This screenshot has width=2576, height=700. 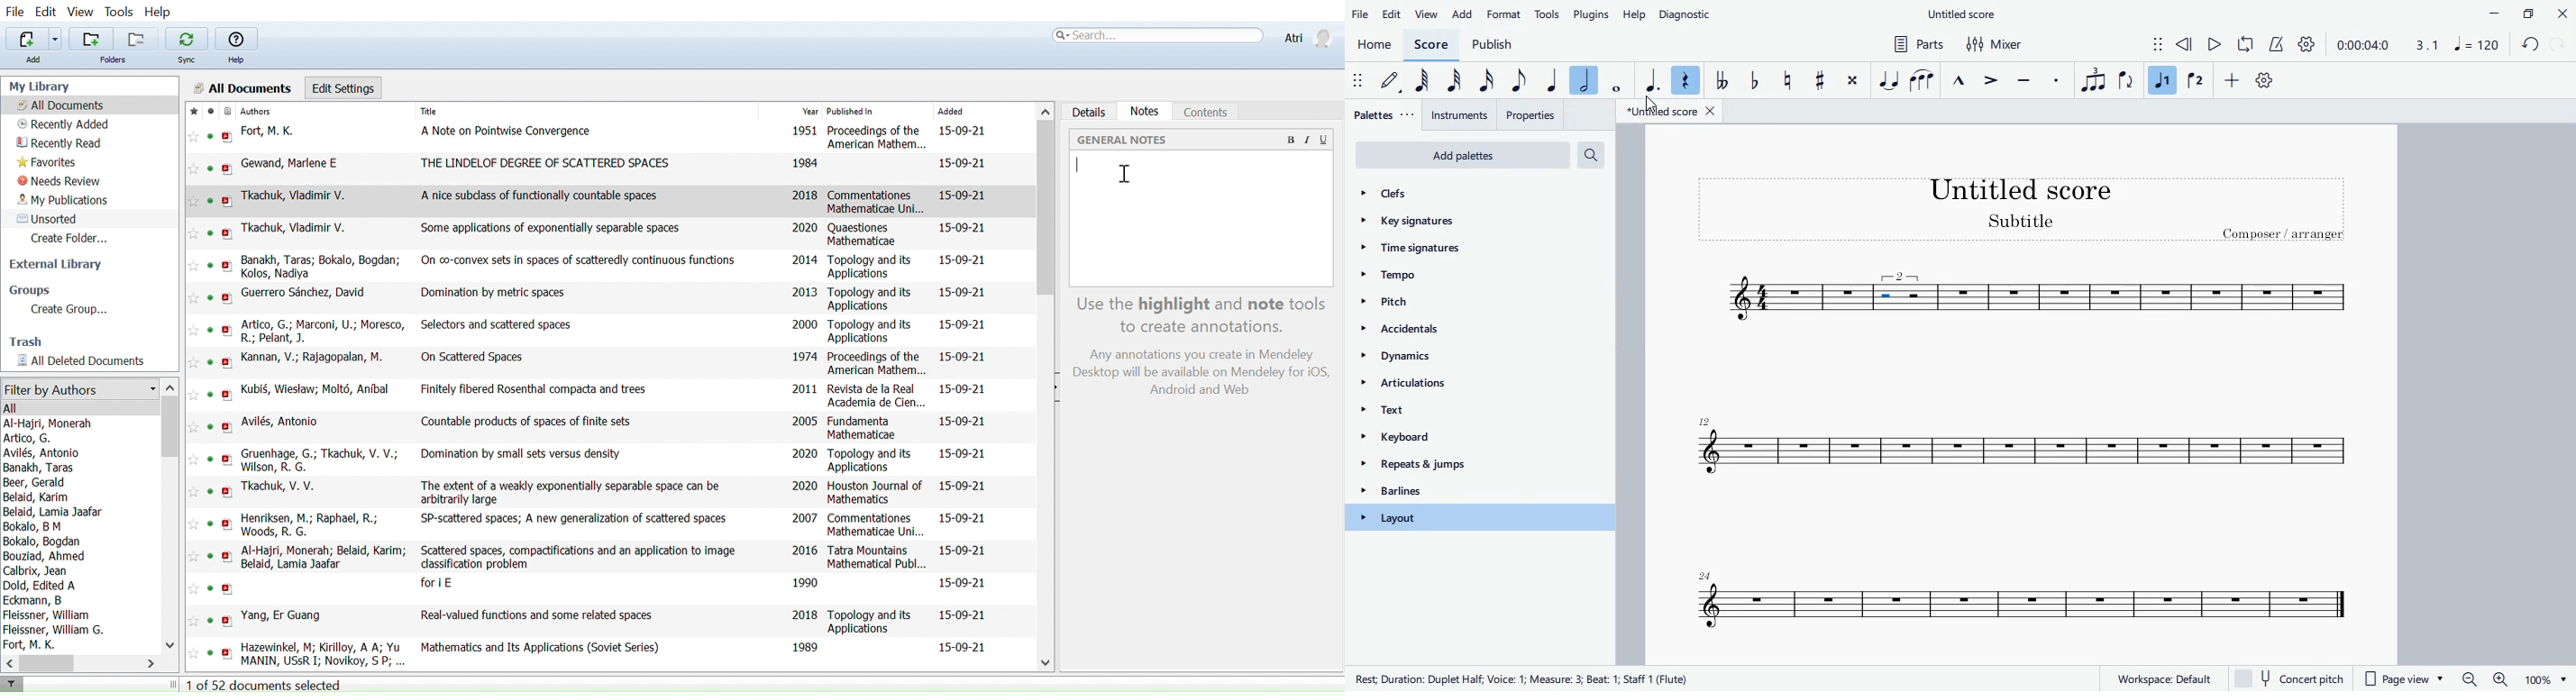 What do you see at coordinates (208, 111) in the screenshot?
I see `mark as read/ unread` at bounding box center [208, 111].